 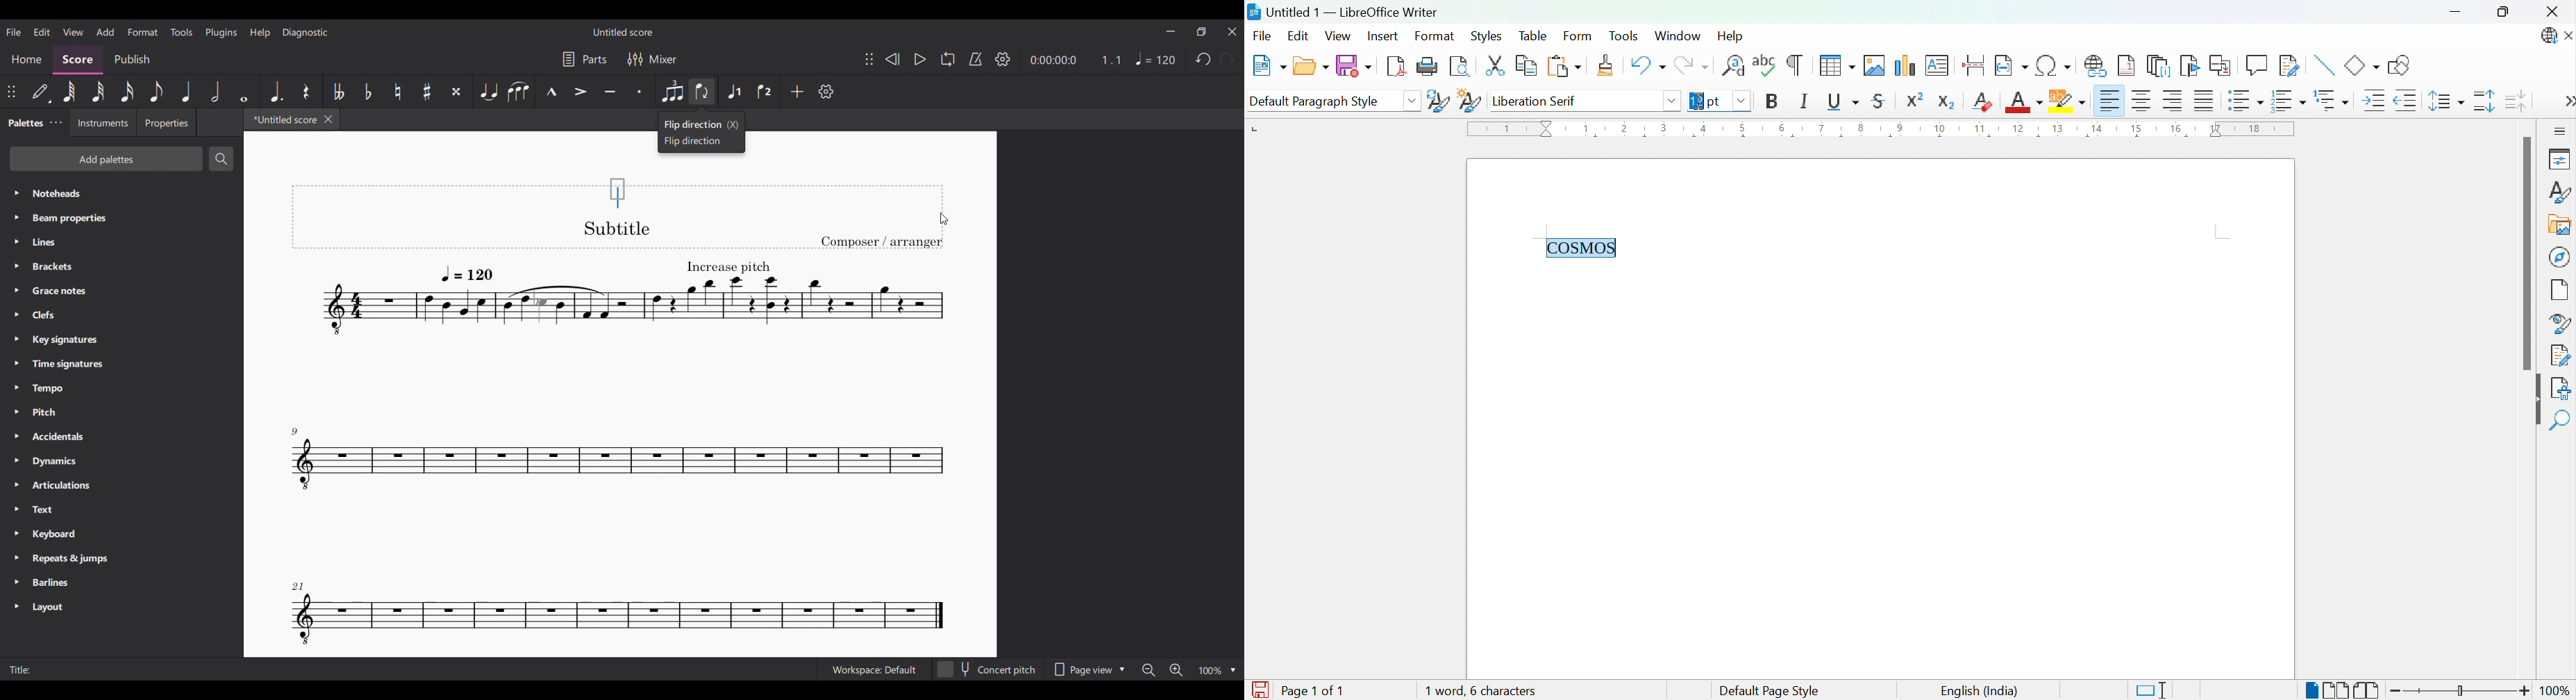 What do you see at coordinates (2311, 692) in the screenshot?
I see `Single-page view` at bounding box center [2311, 692].